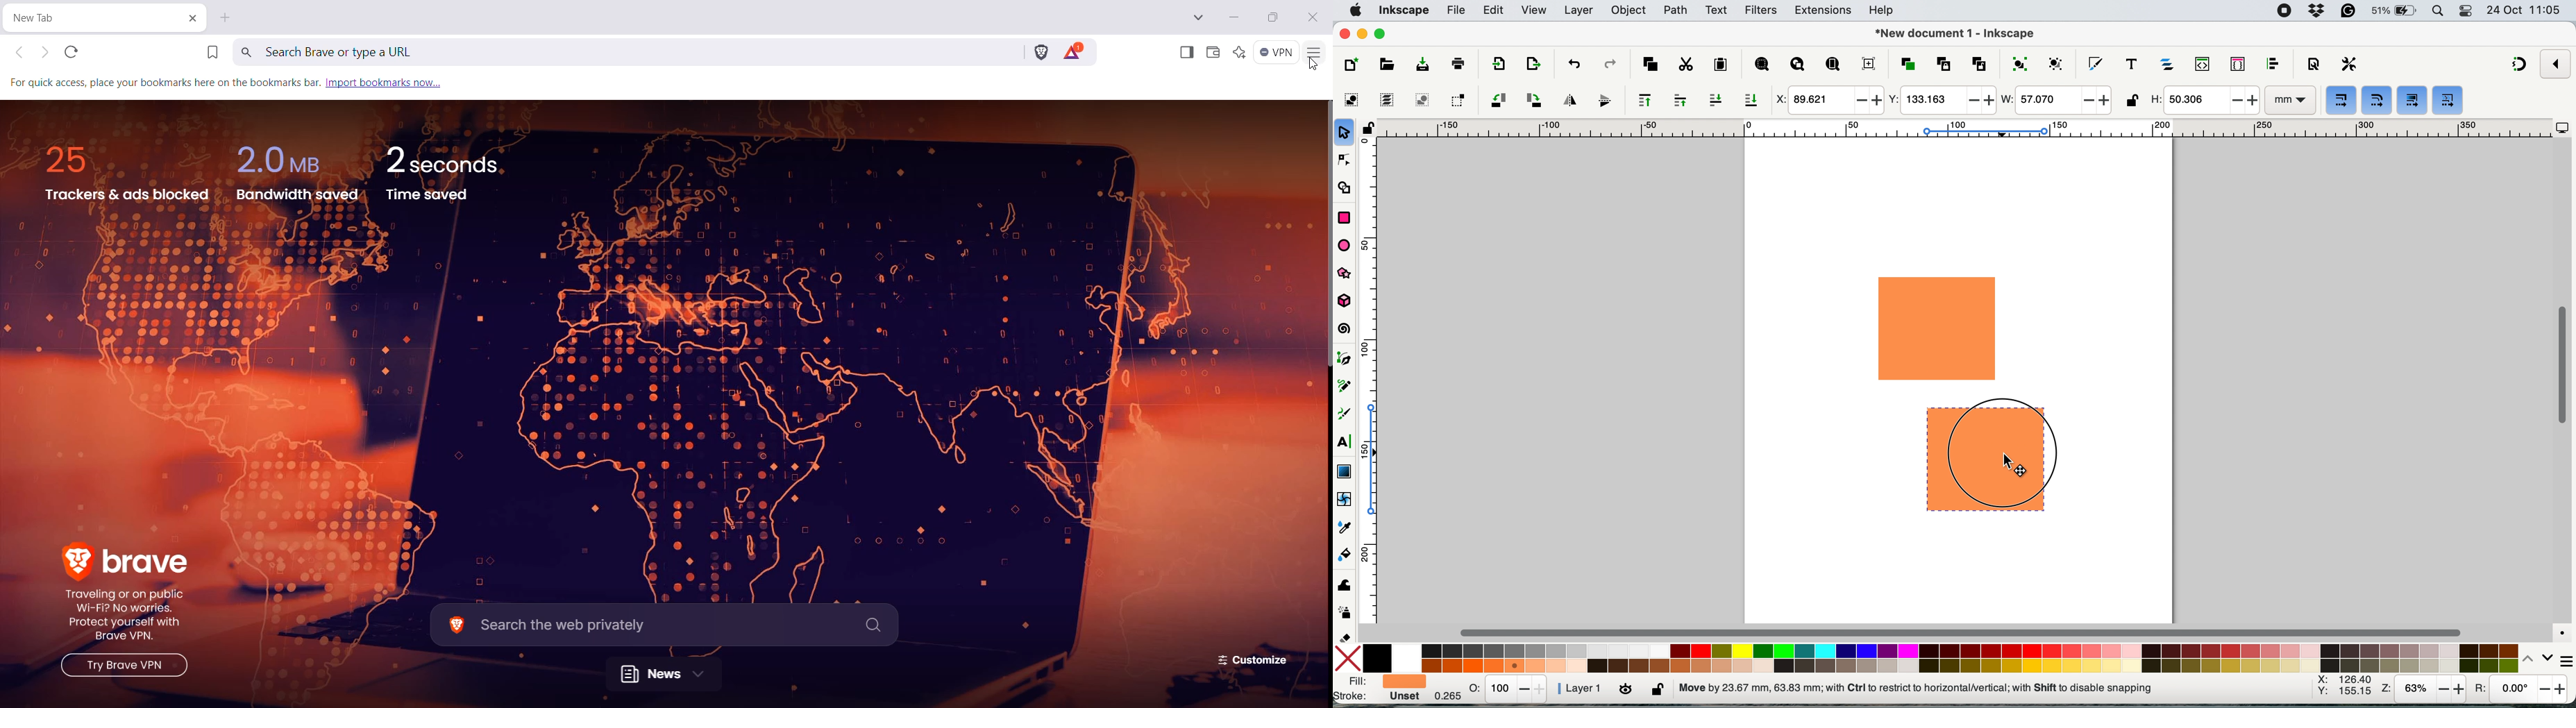 The height and width of the screenshot is (728, 2576). I want to click on text tool, so click(1345, 442).